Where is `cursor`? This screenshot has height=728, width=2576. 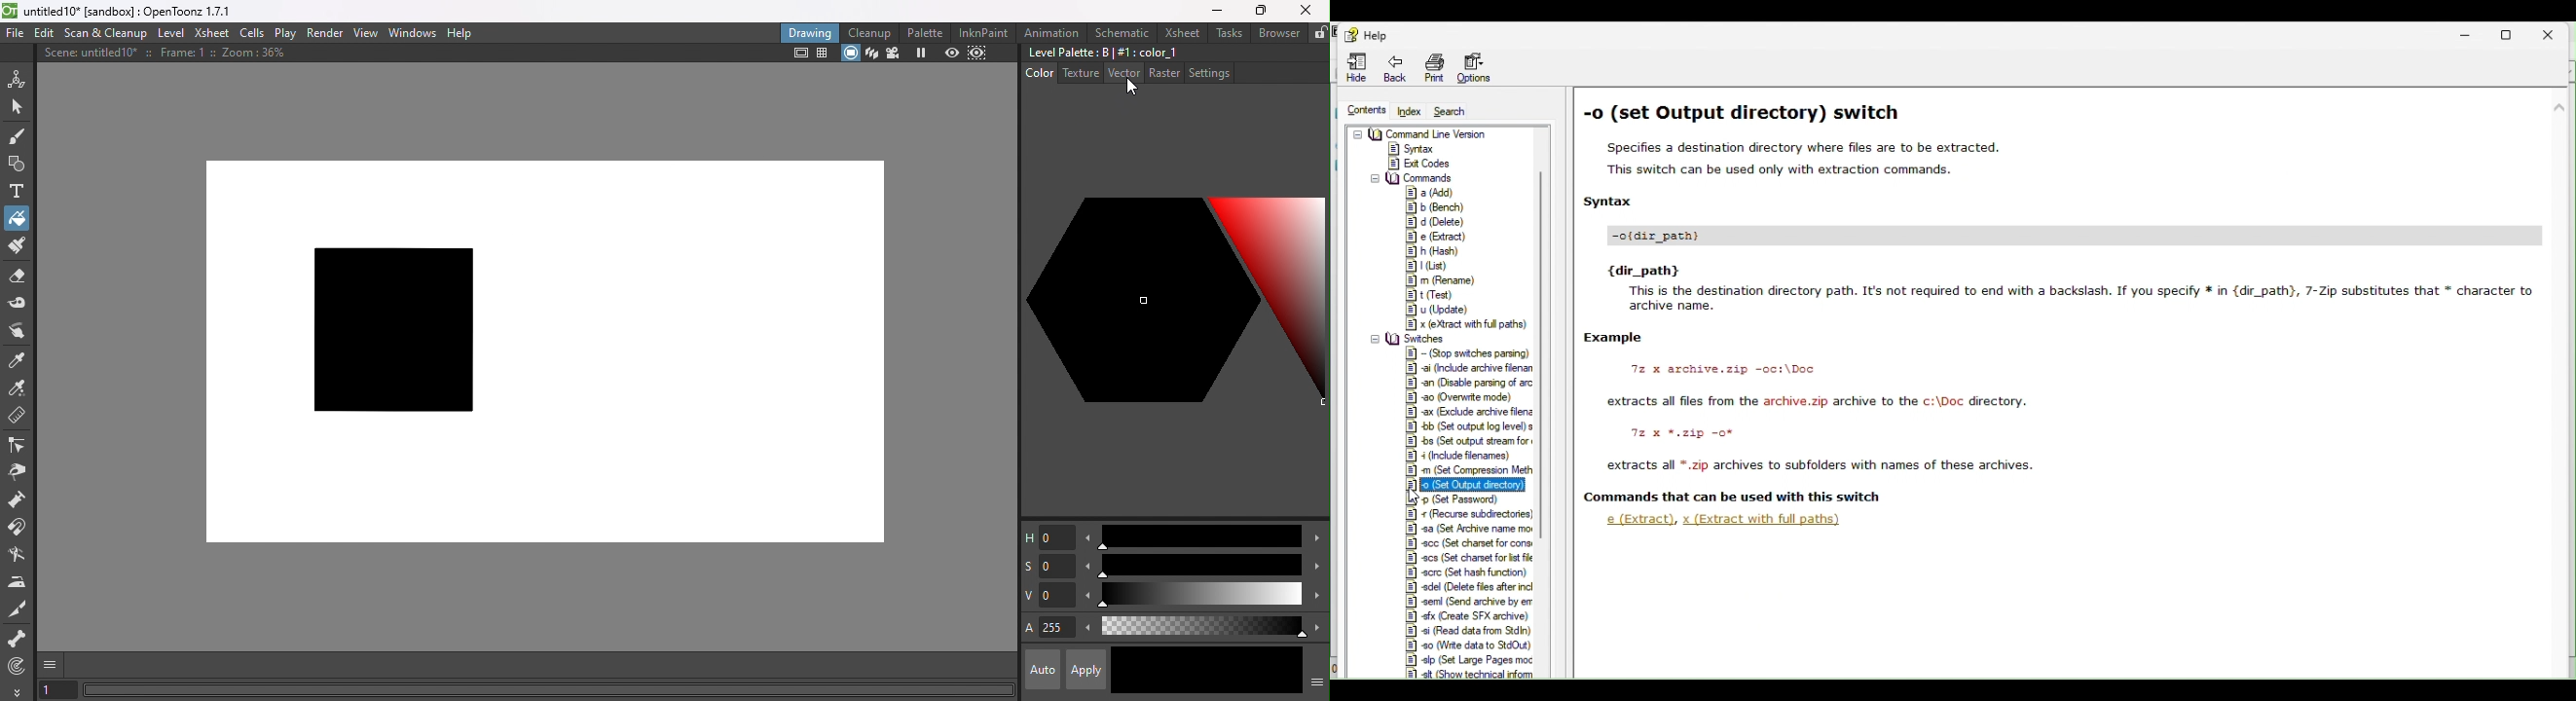 cursor is located at coordinates (1422, 496).